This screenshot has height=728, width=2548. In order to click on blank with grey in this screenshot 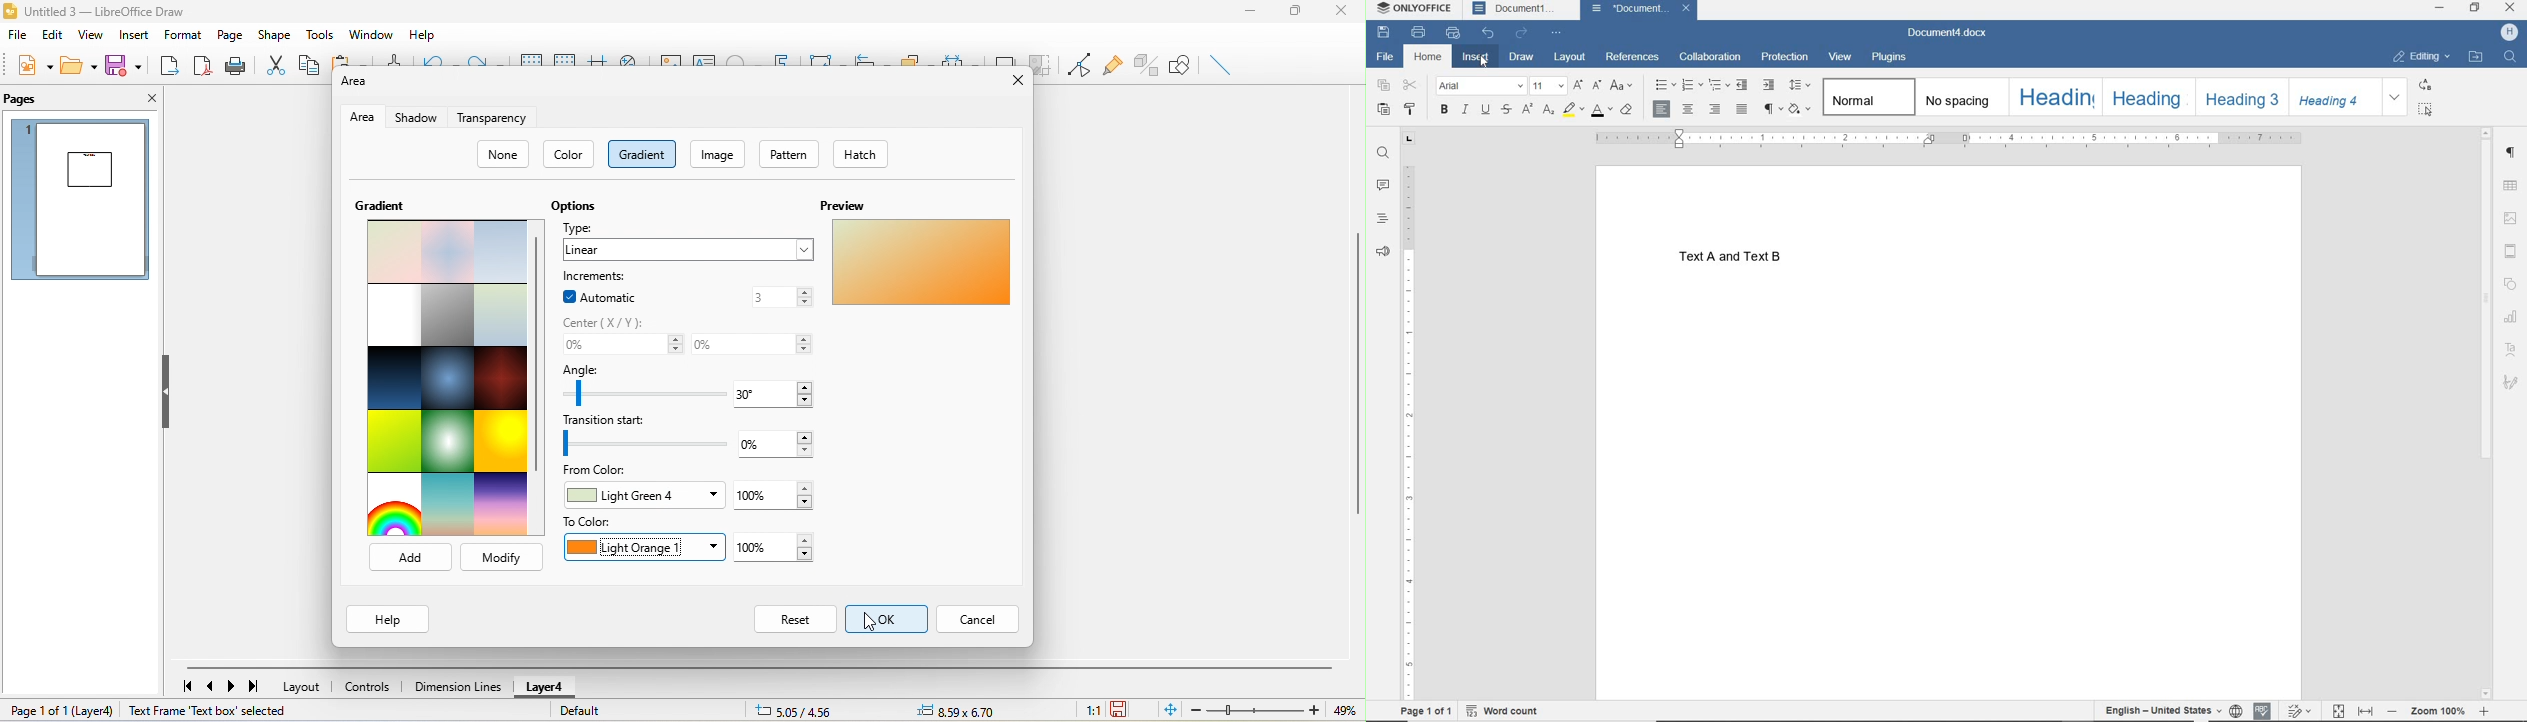, I will do `click(394, 317)`.